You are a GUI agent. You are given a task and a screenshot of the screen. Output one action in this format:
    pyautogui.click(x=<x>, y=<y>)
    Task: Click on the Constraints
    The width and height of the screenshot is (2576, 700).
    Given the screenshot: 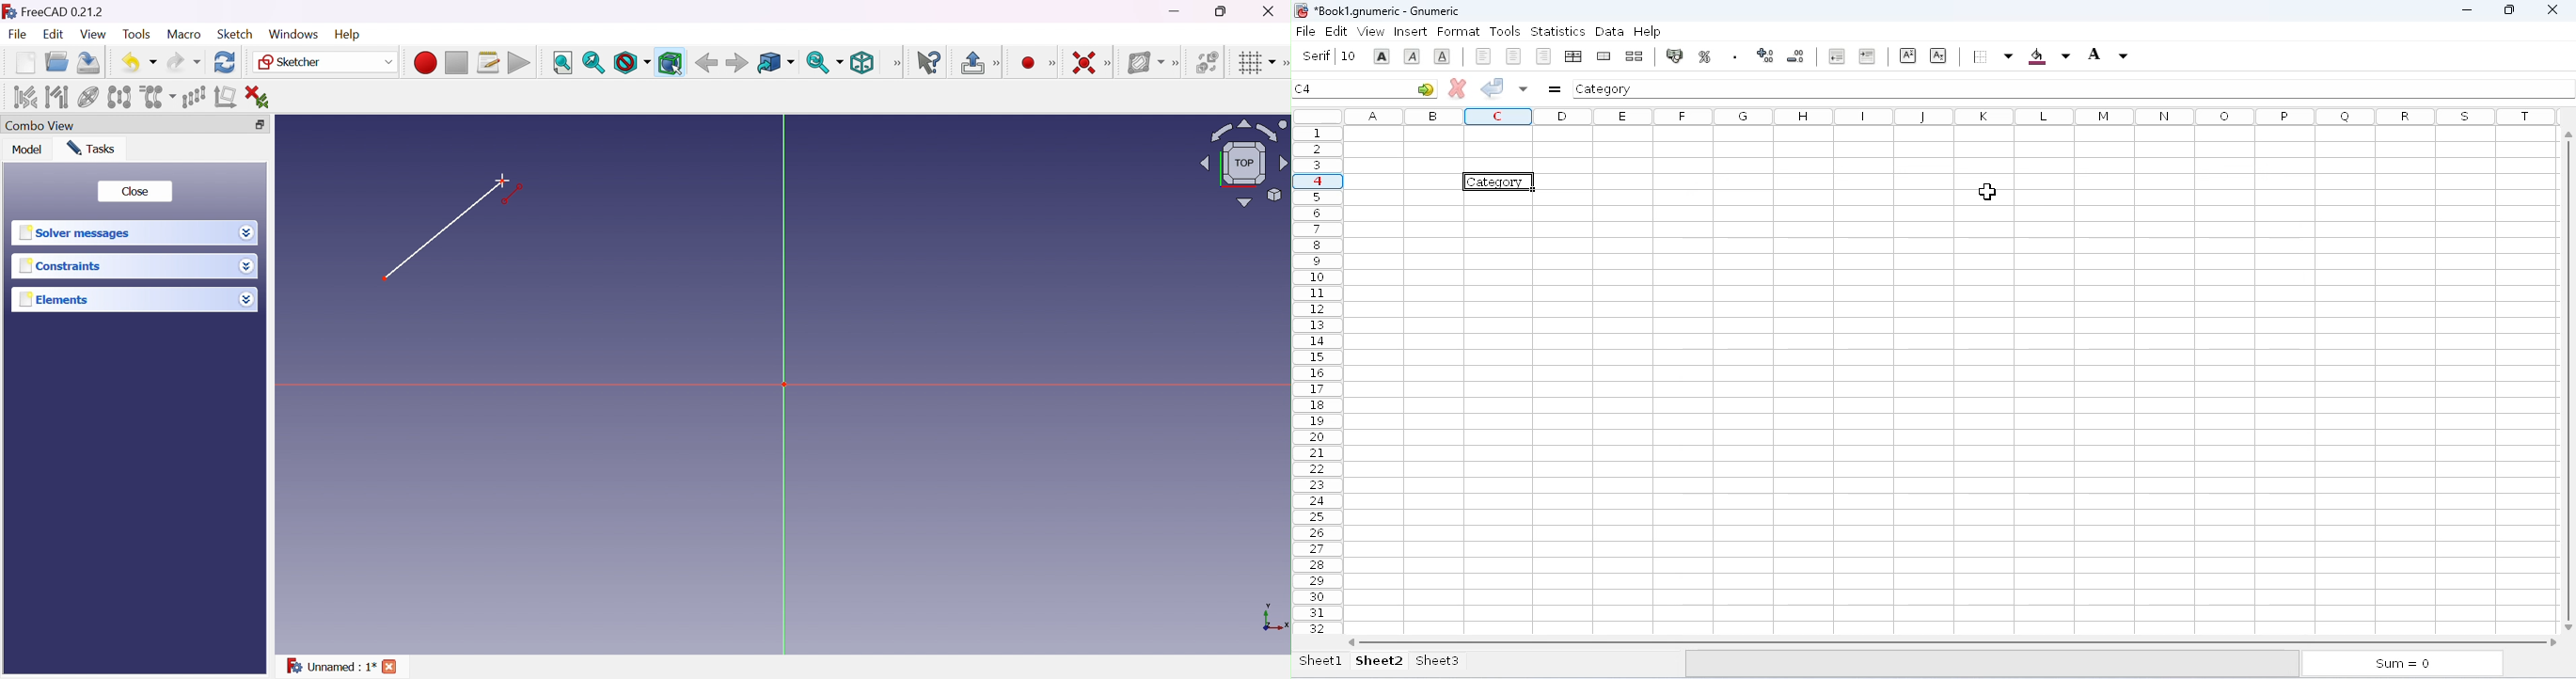 What is the action you would take?
    pyautogui.click(x=60, y=267)
    